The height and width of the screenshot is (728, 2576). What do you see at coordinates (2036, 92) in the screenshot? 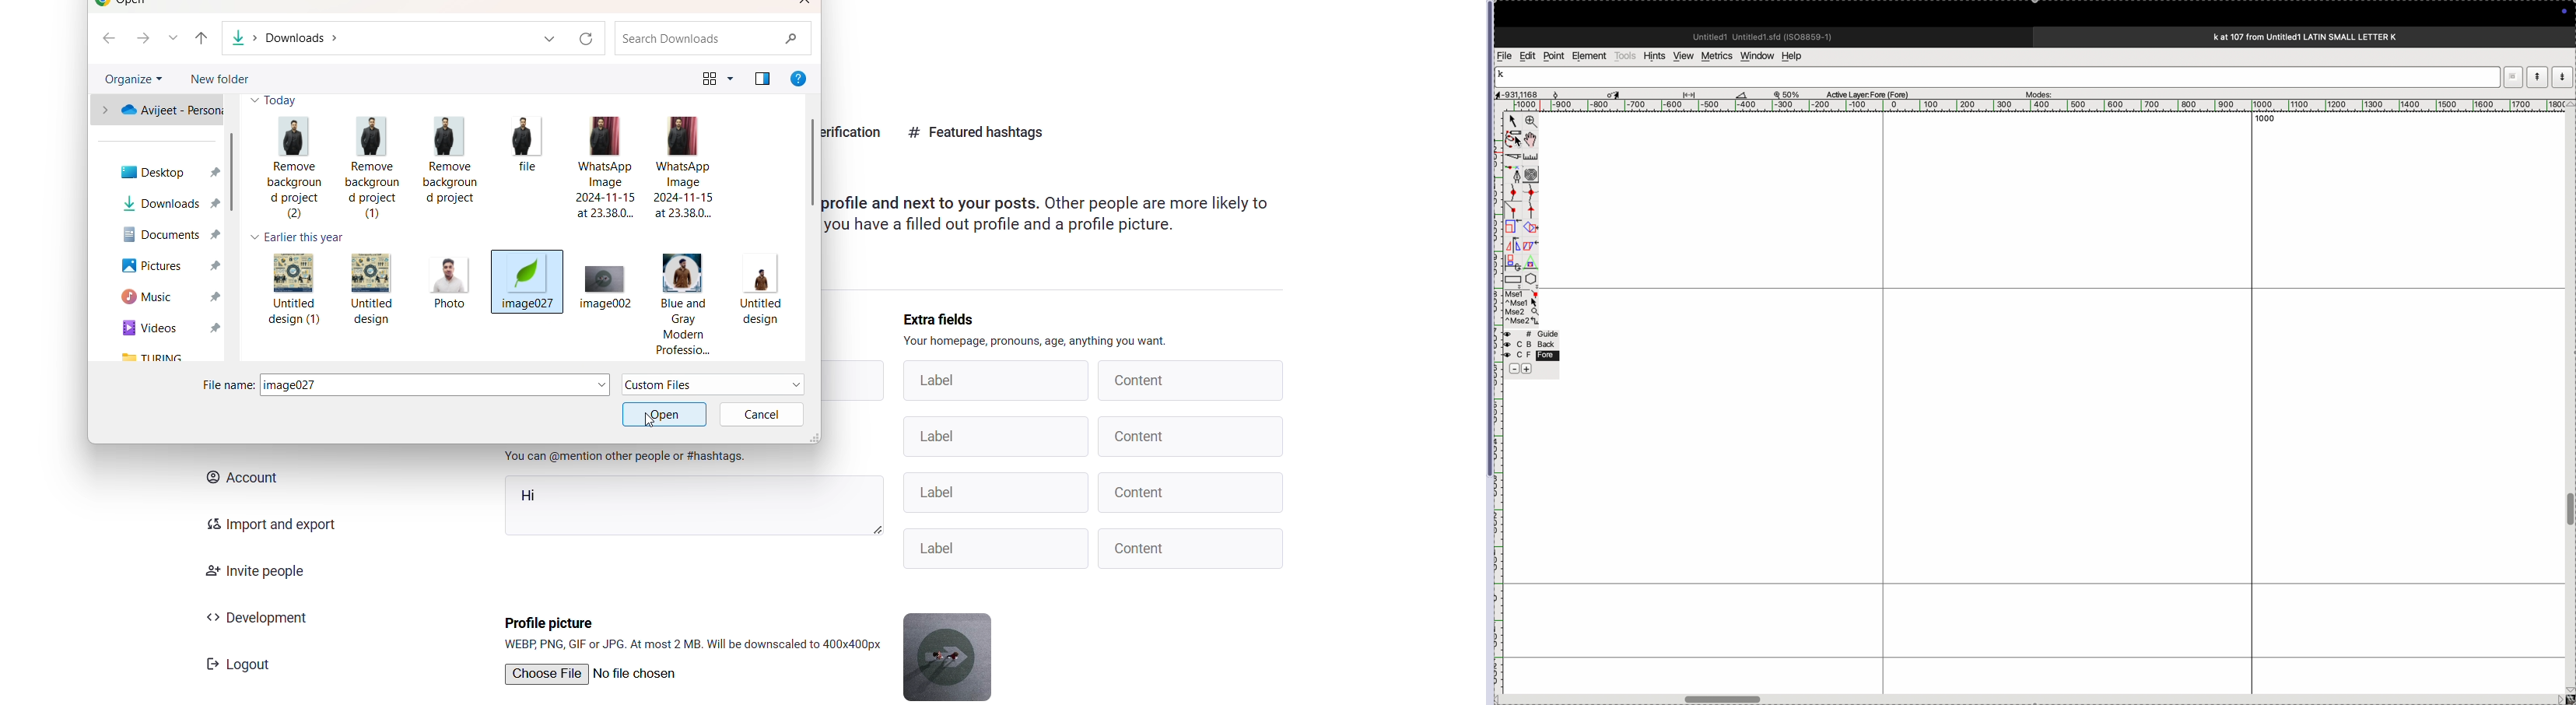
I see `modes` at bounding box center [2036, 92].